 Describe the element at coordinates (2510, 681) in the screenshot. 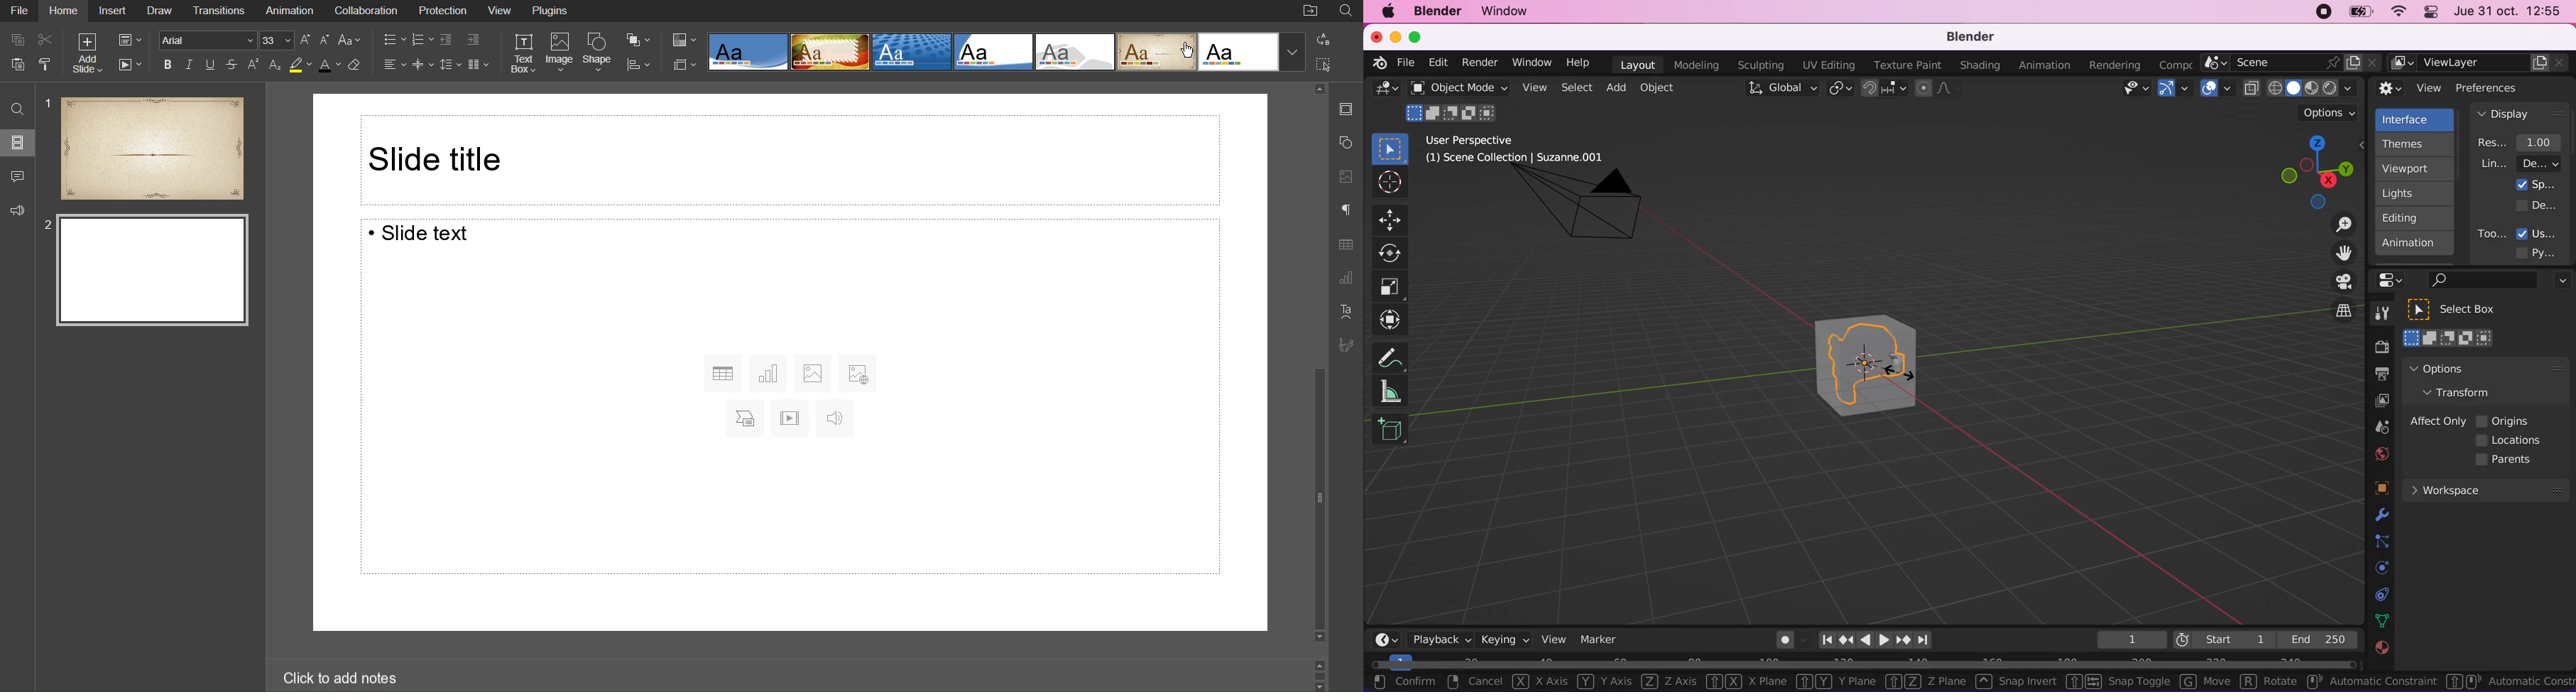

I see `automatic constraint` at that location.